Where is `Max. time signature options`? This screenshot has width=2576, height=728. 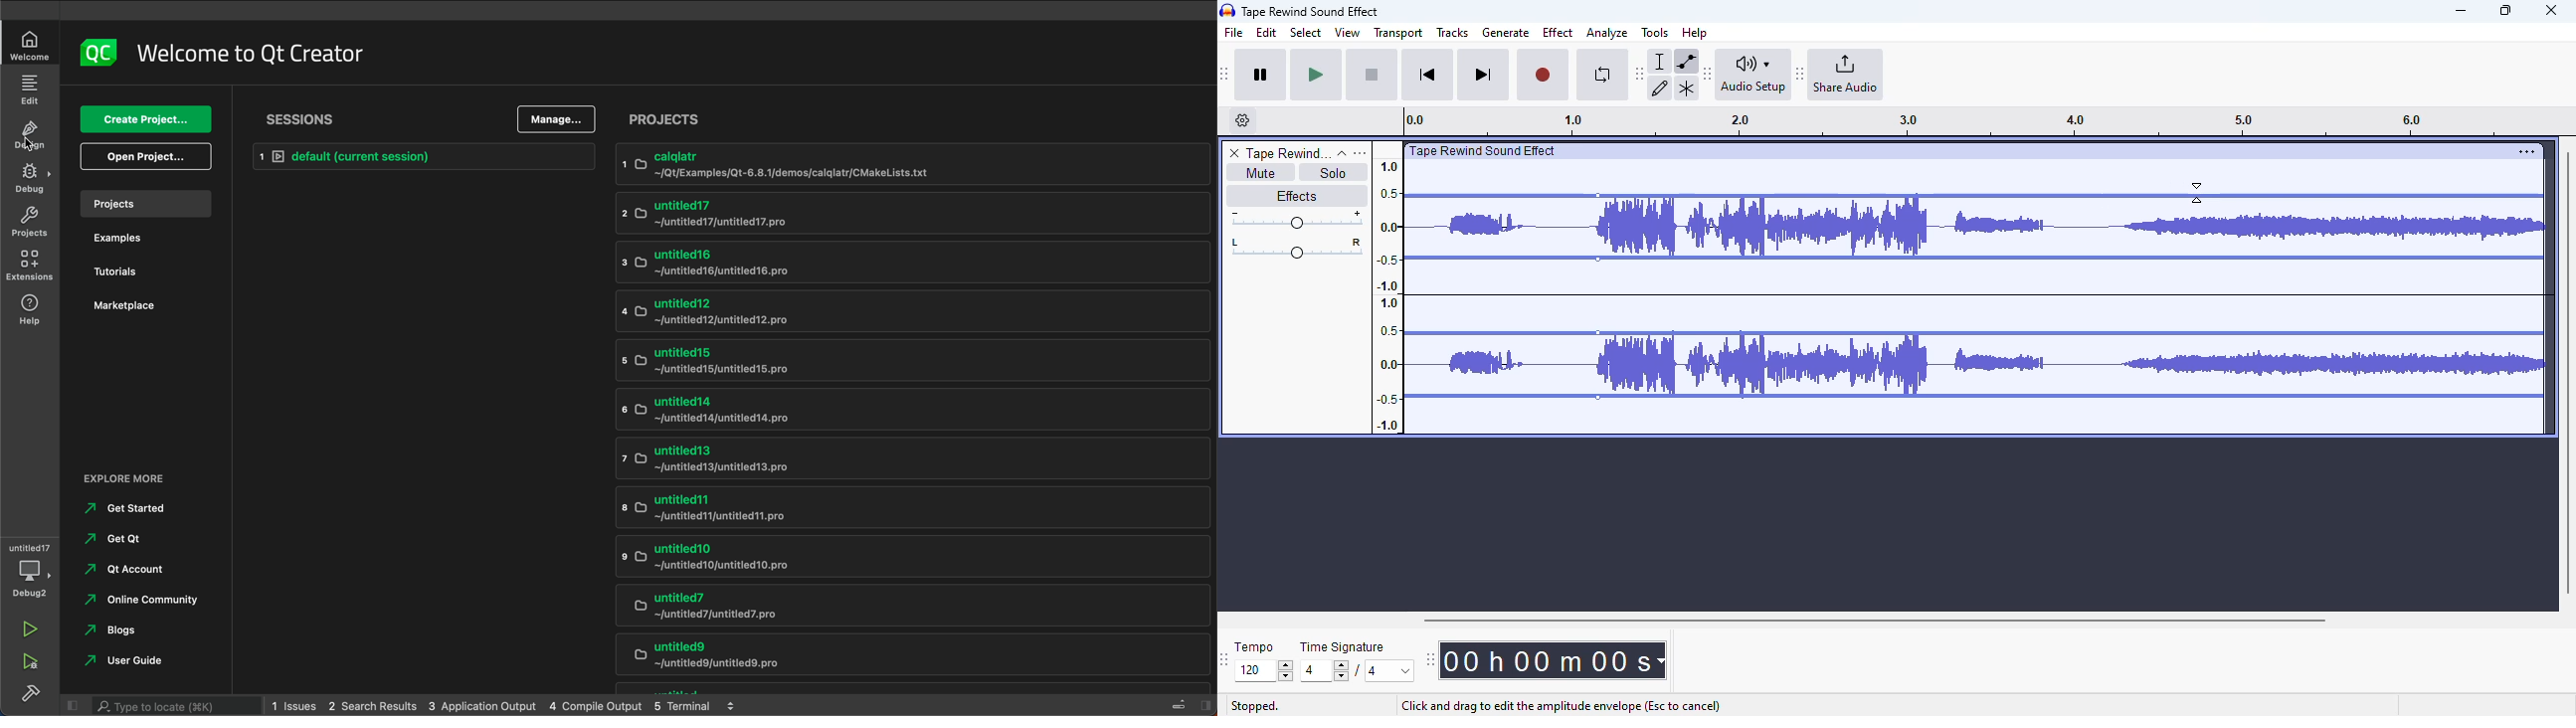
Max. time signature options is located at coordinates (1390, 670).